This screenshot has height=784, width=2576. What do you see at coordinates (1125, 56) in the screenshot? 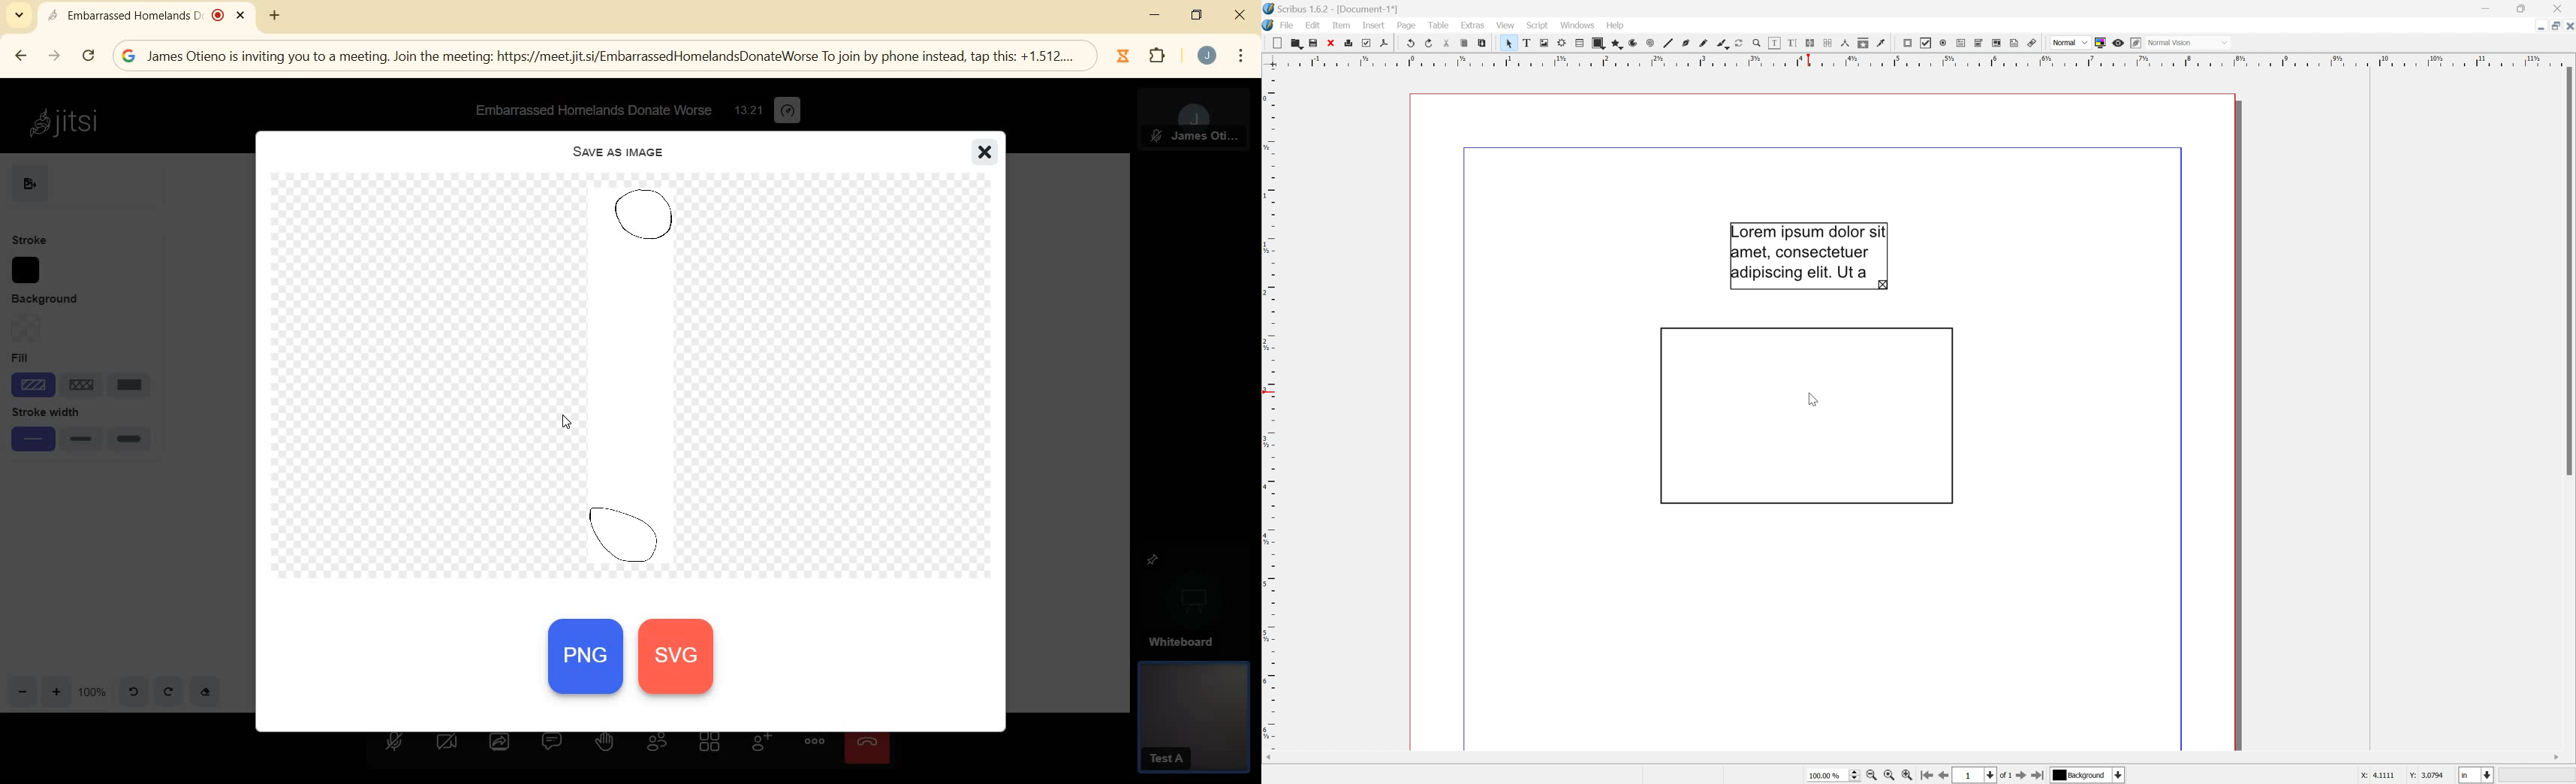
I see `Jibble` at bounding box center [1125, 56].